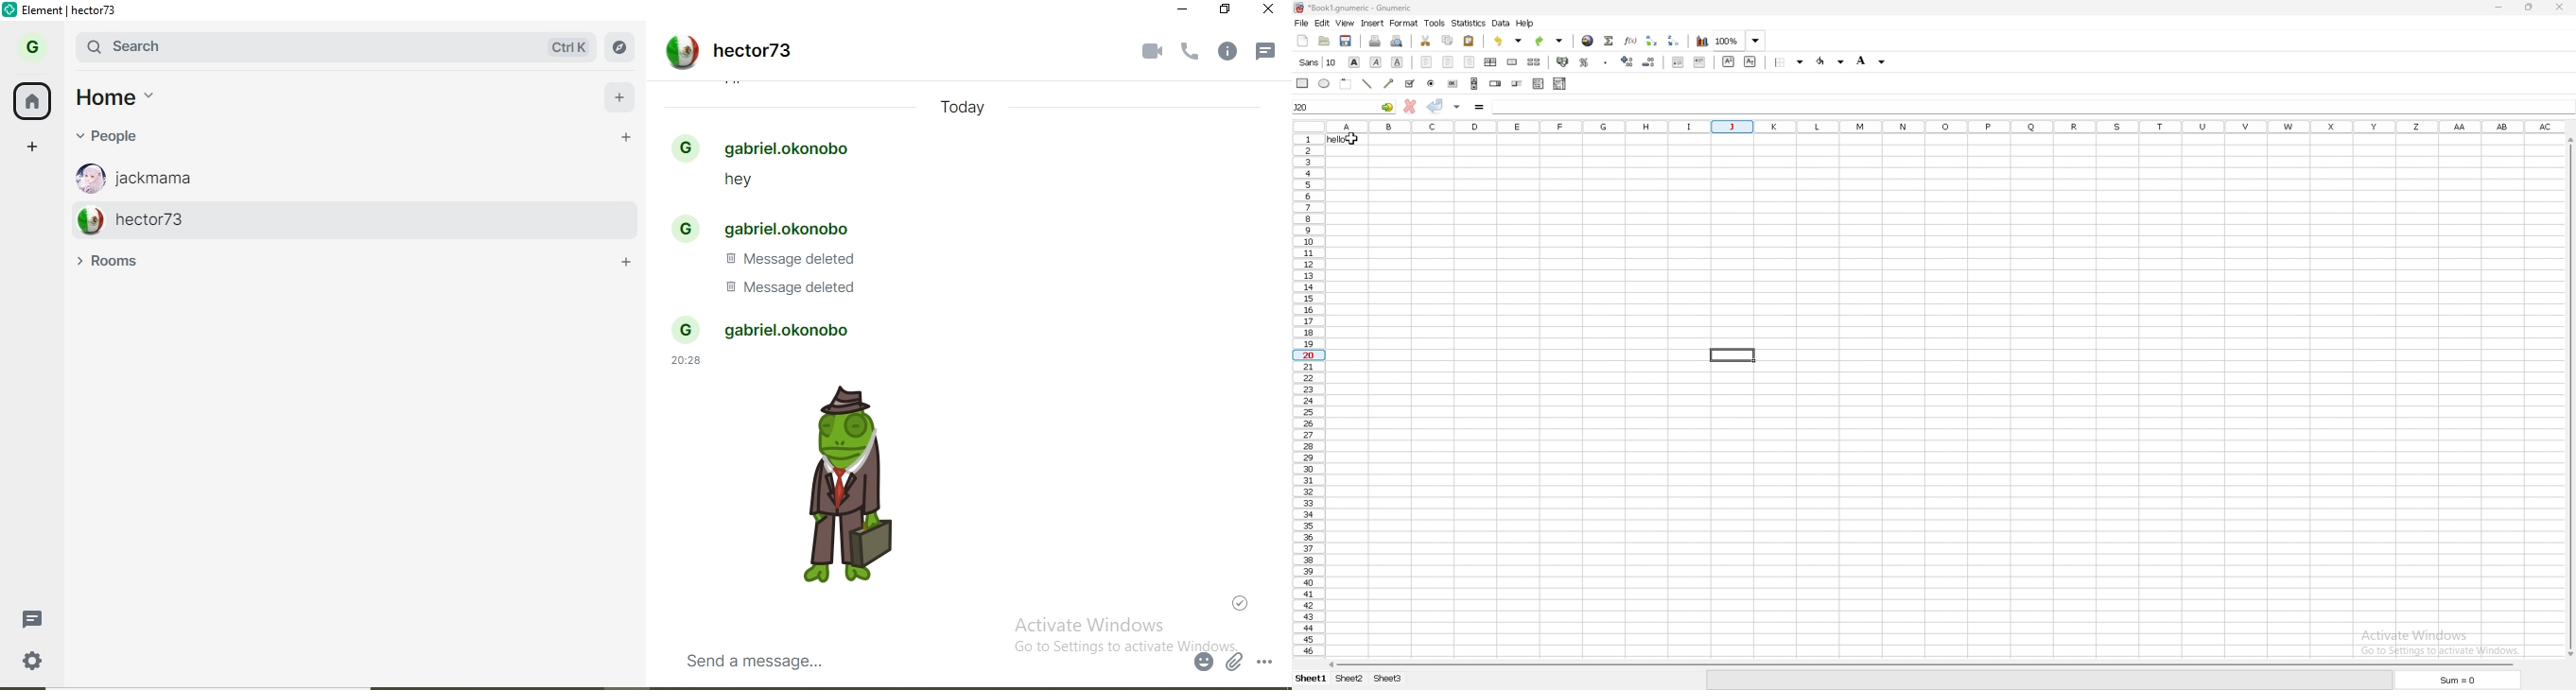  I want to click on row, so click(1308, 396).